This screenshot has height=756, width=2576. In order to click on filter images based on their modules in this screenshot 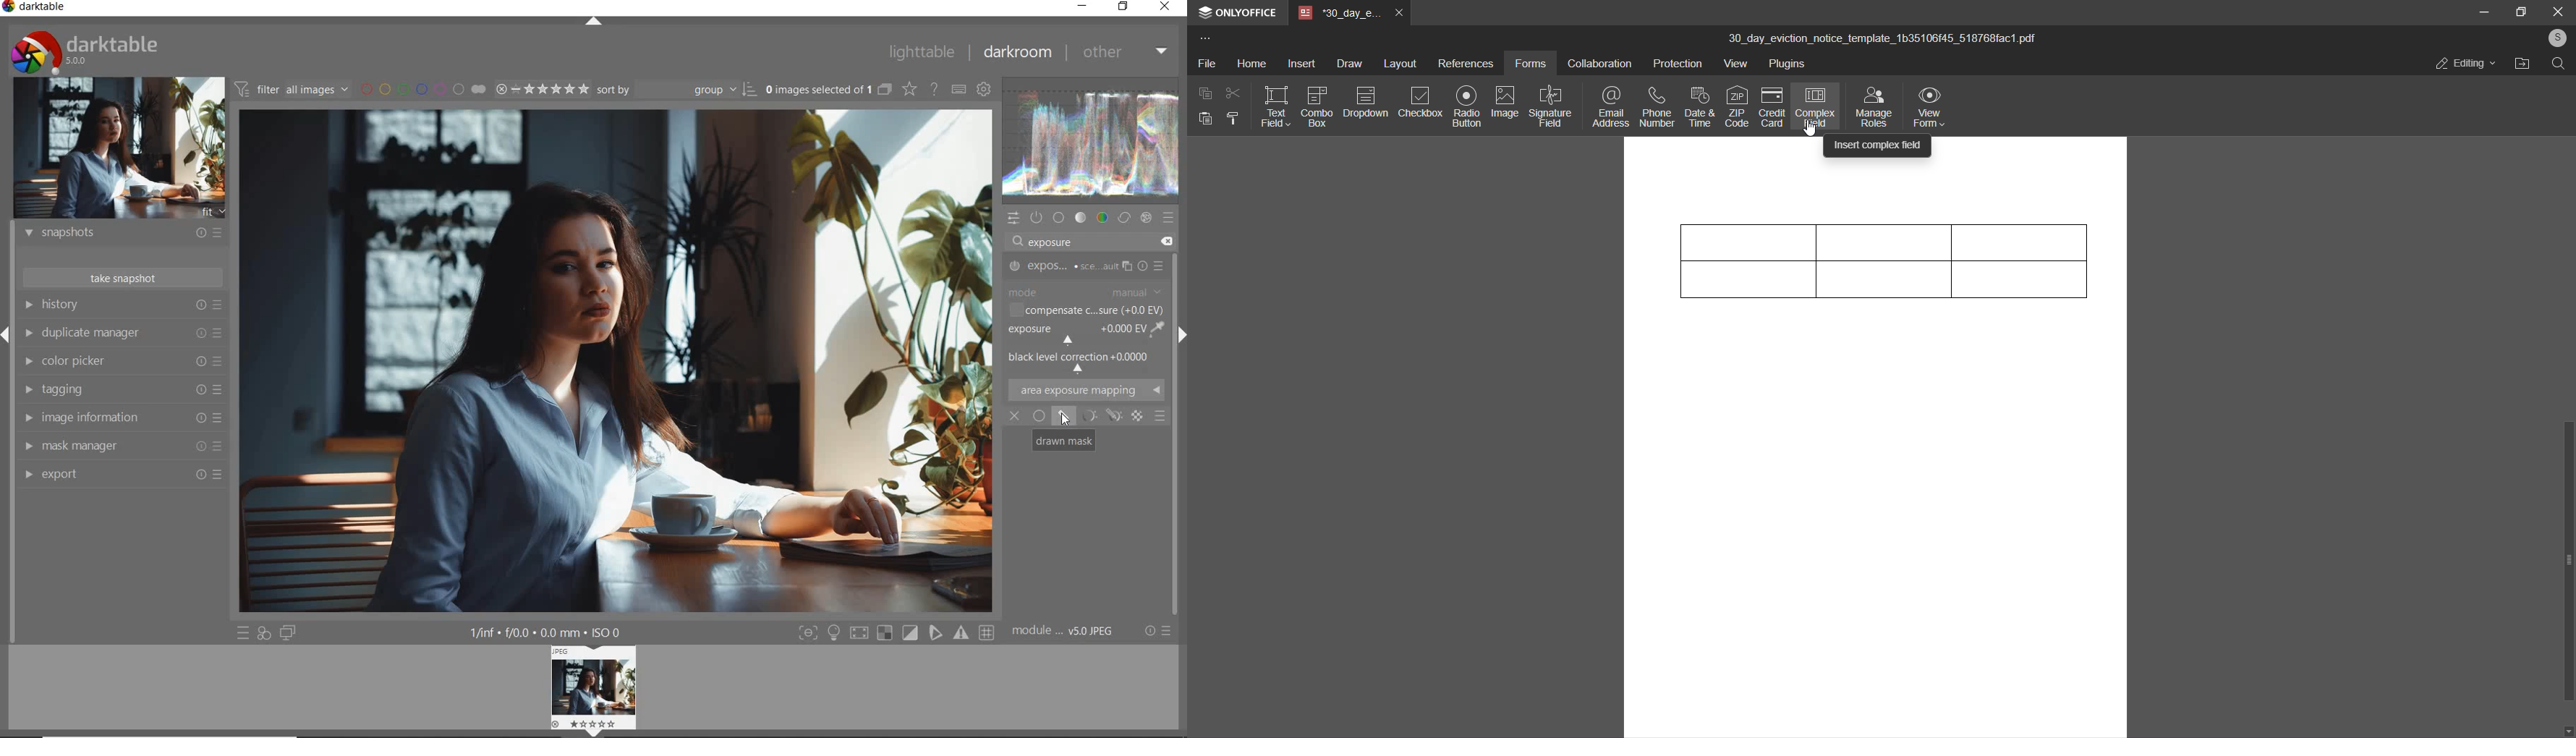, I will do `click(291, 88)`.